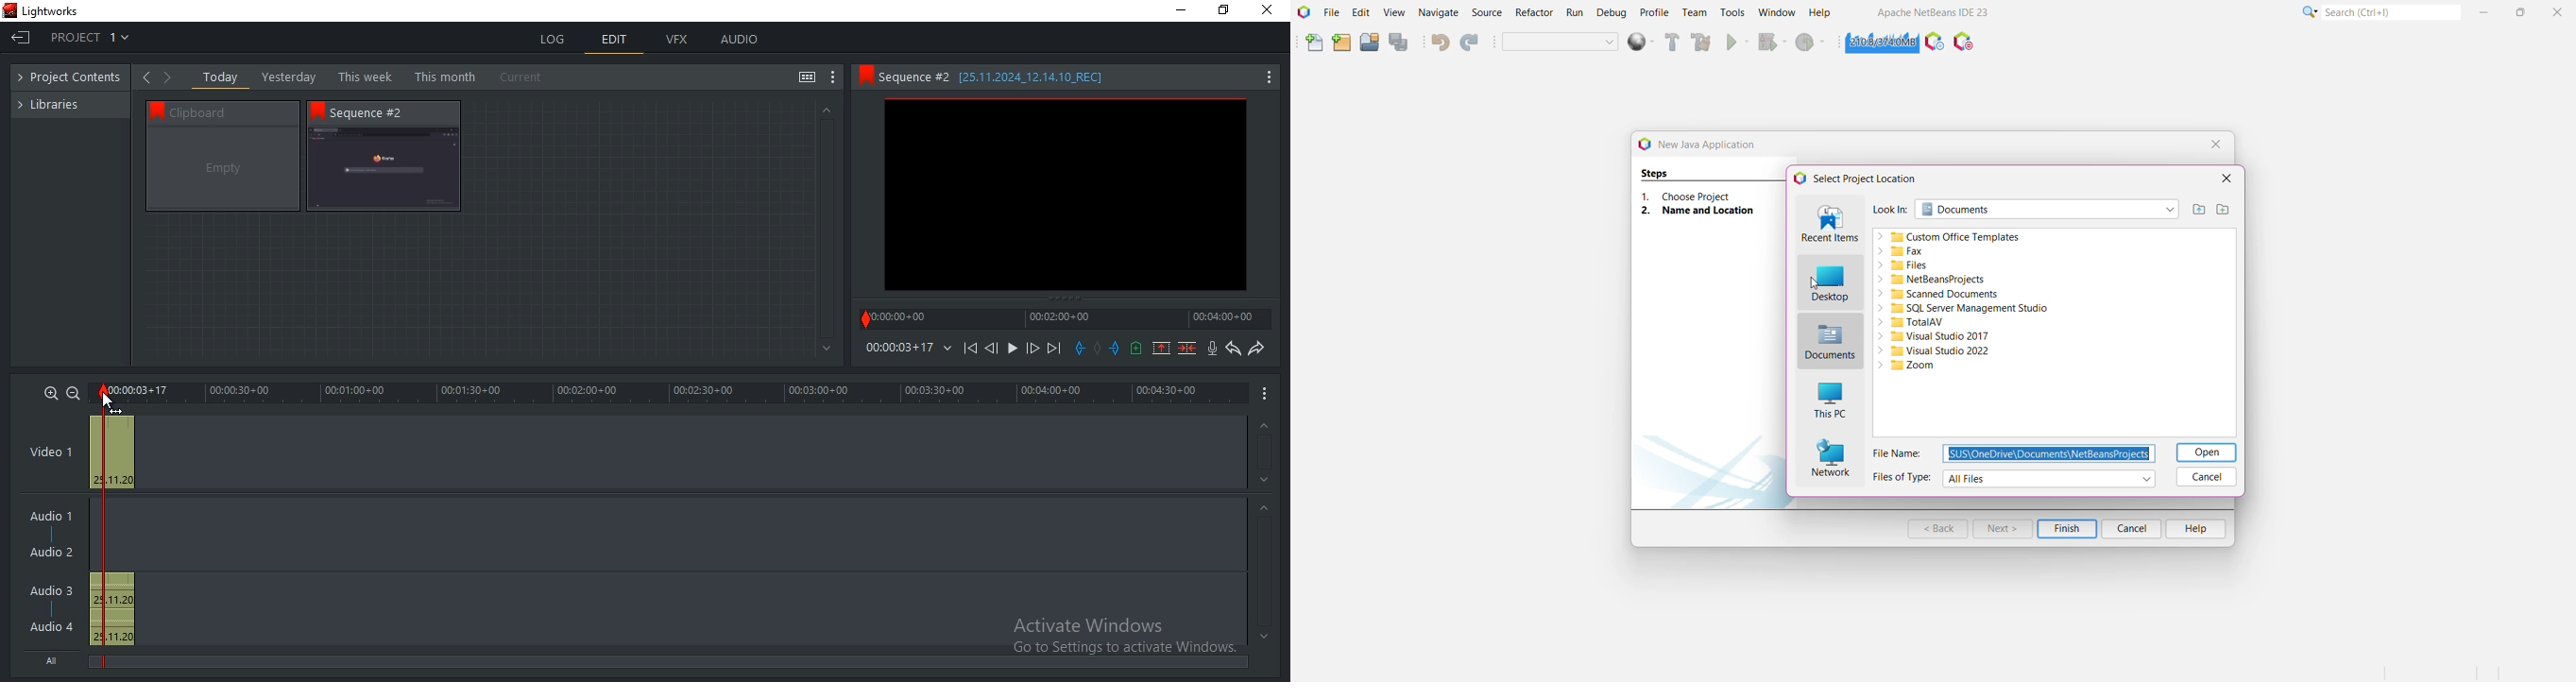 This screenshot has height=700, width=2576. Describe the element at coordinates (995, 350) in the screenshot. I see `Nudge one frame back` at that location.